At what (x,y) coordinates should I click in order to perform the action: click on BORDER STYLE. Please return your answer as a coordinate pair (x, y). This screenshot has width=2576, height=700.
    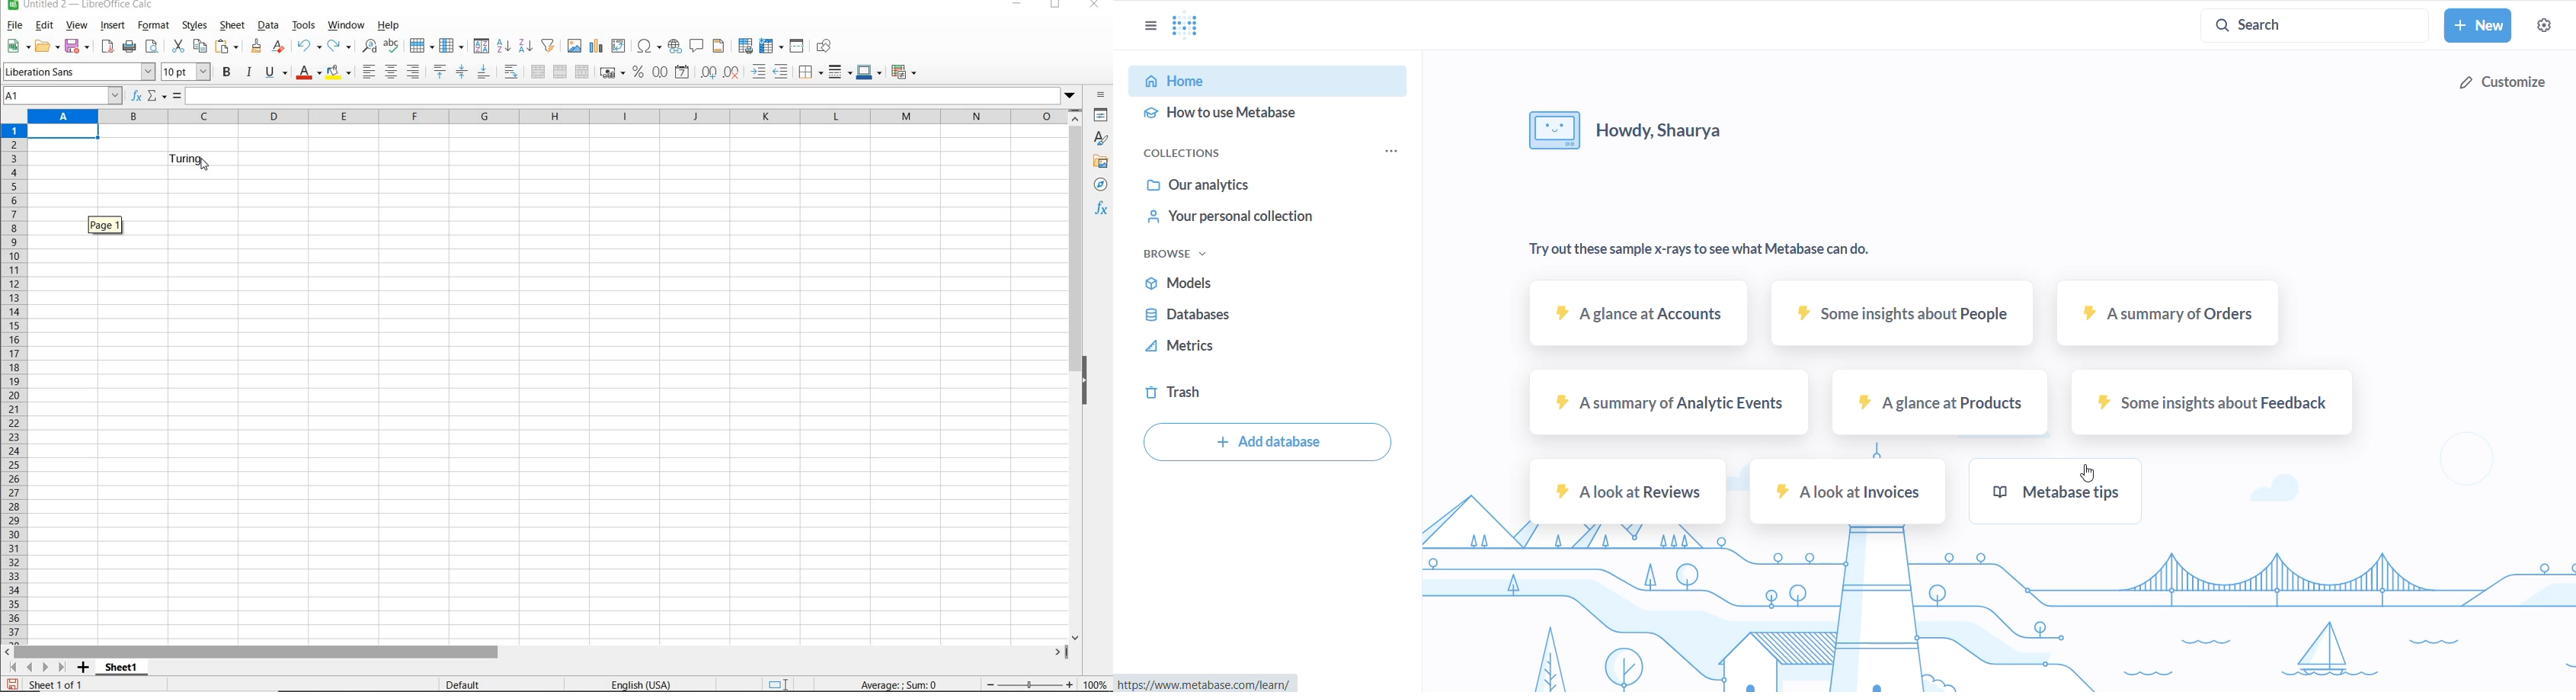
    Looking at the image, I should click on (838, 72).